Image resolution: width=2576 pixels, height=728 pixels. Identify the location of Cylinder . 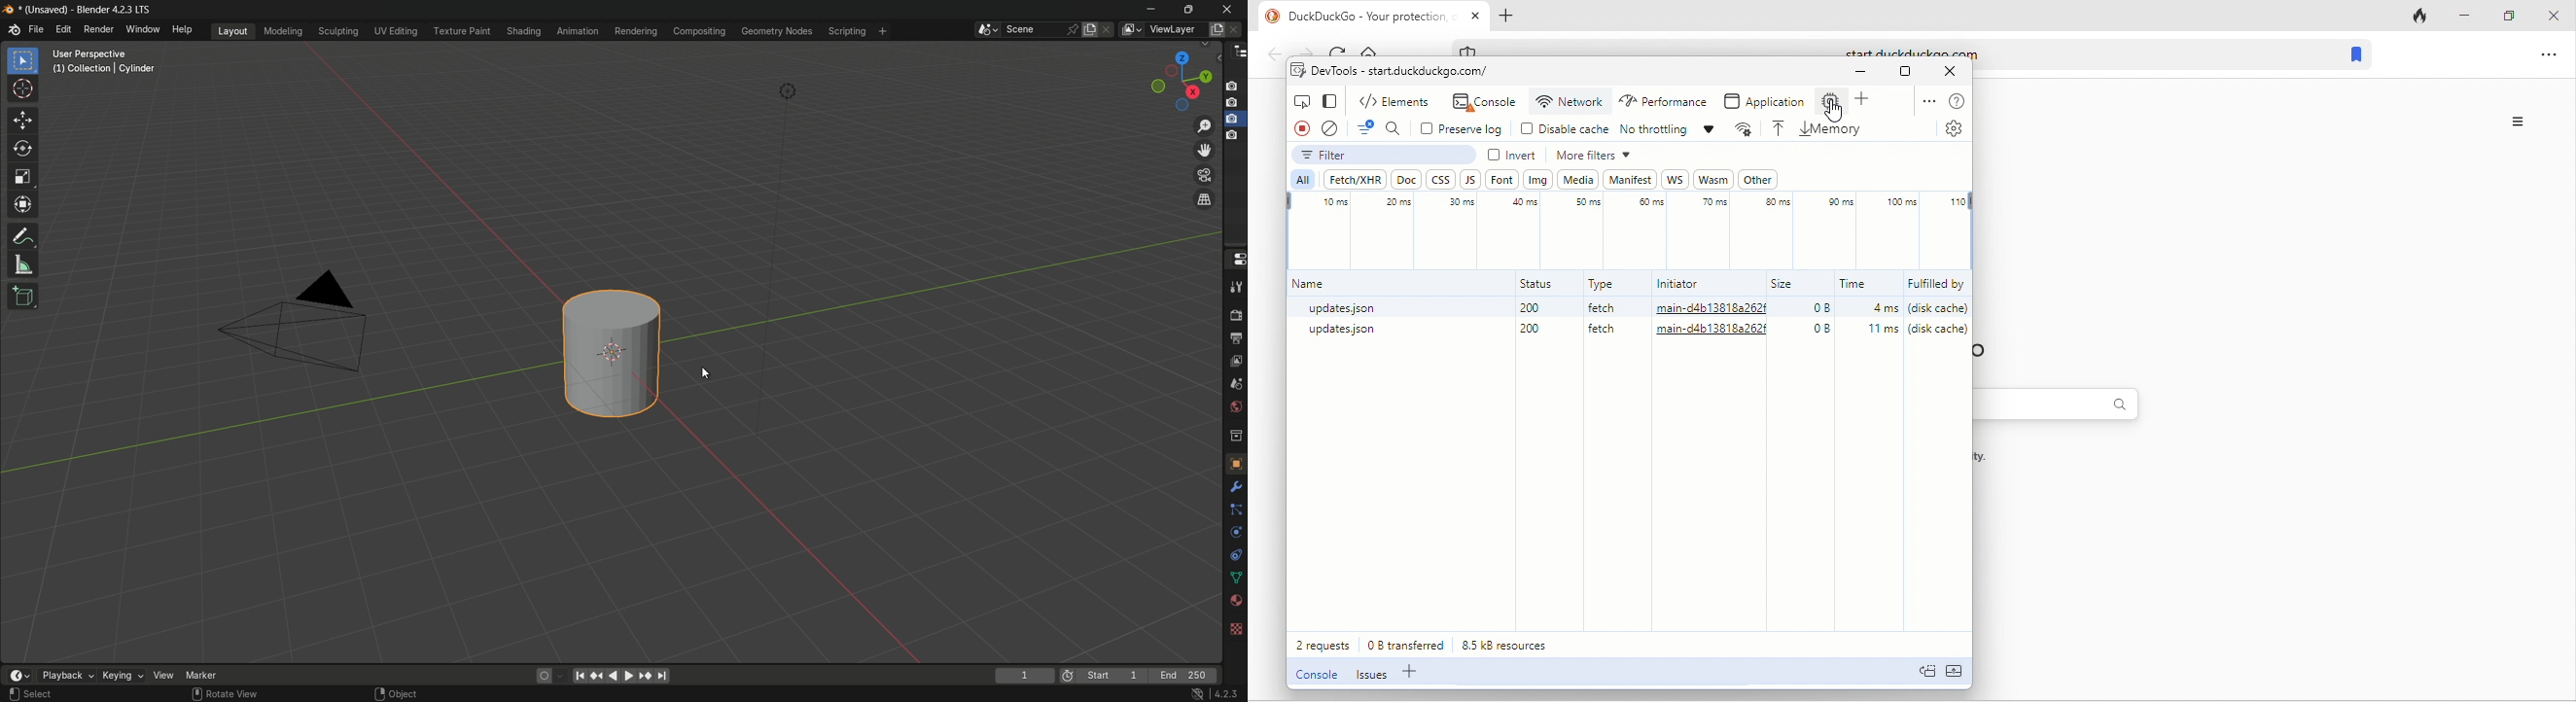
(612, 354).